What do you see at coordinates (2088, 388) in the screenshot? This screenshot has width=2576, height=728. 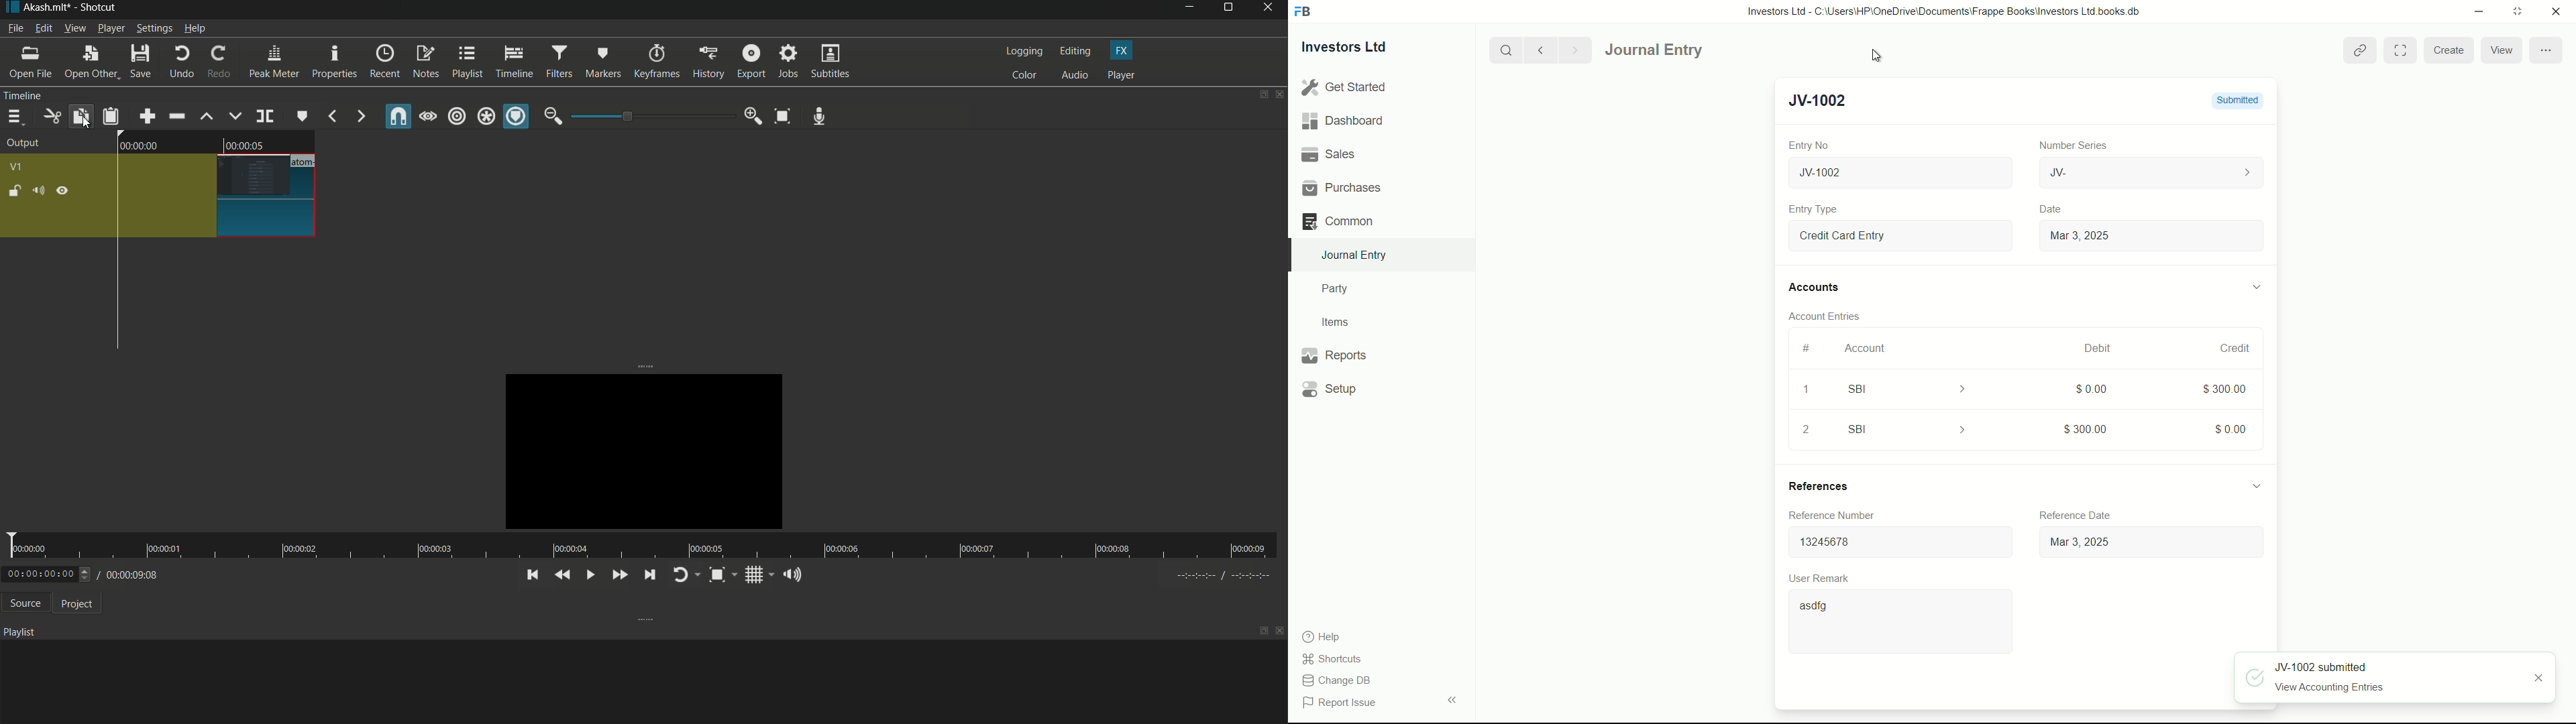 I see `$0.00` at bounding box center [2088, 388].